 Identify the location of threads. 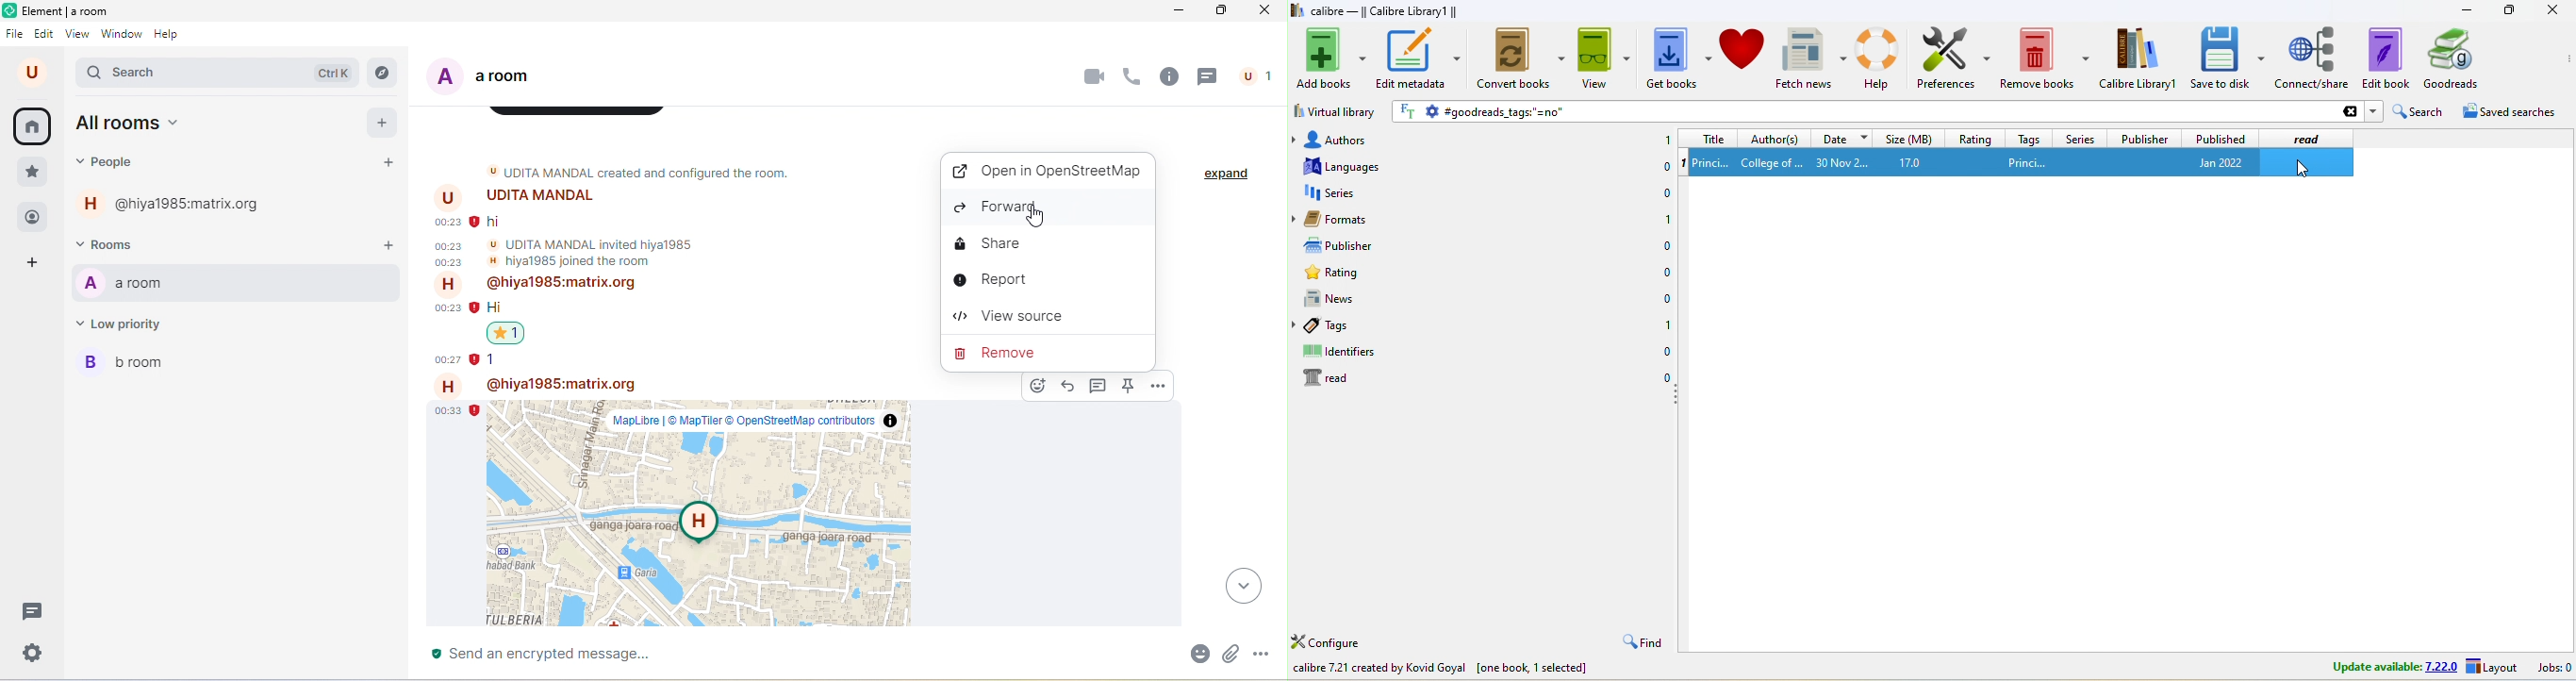
(33, 612).